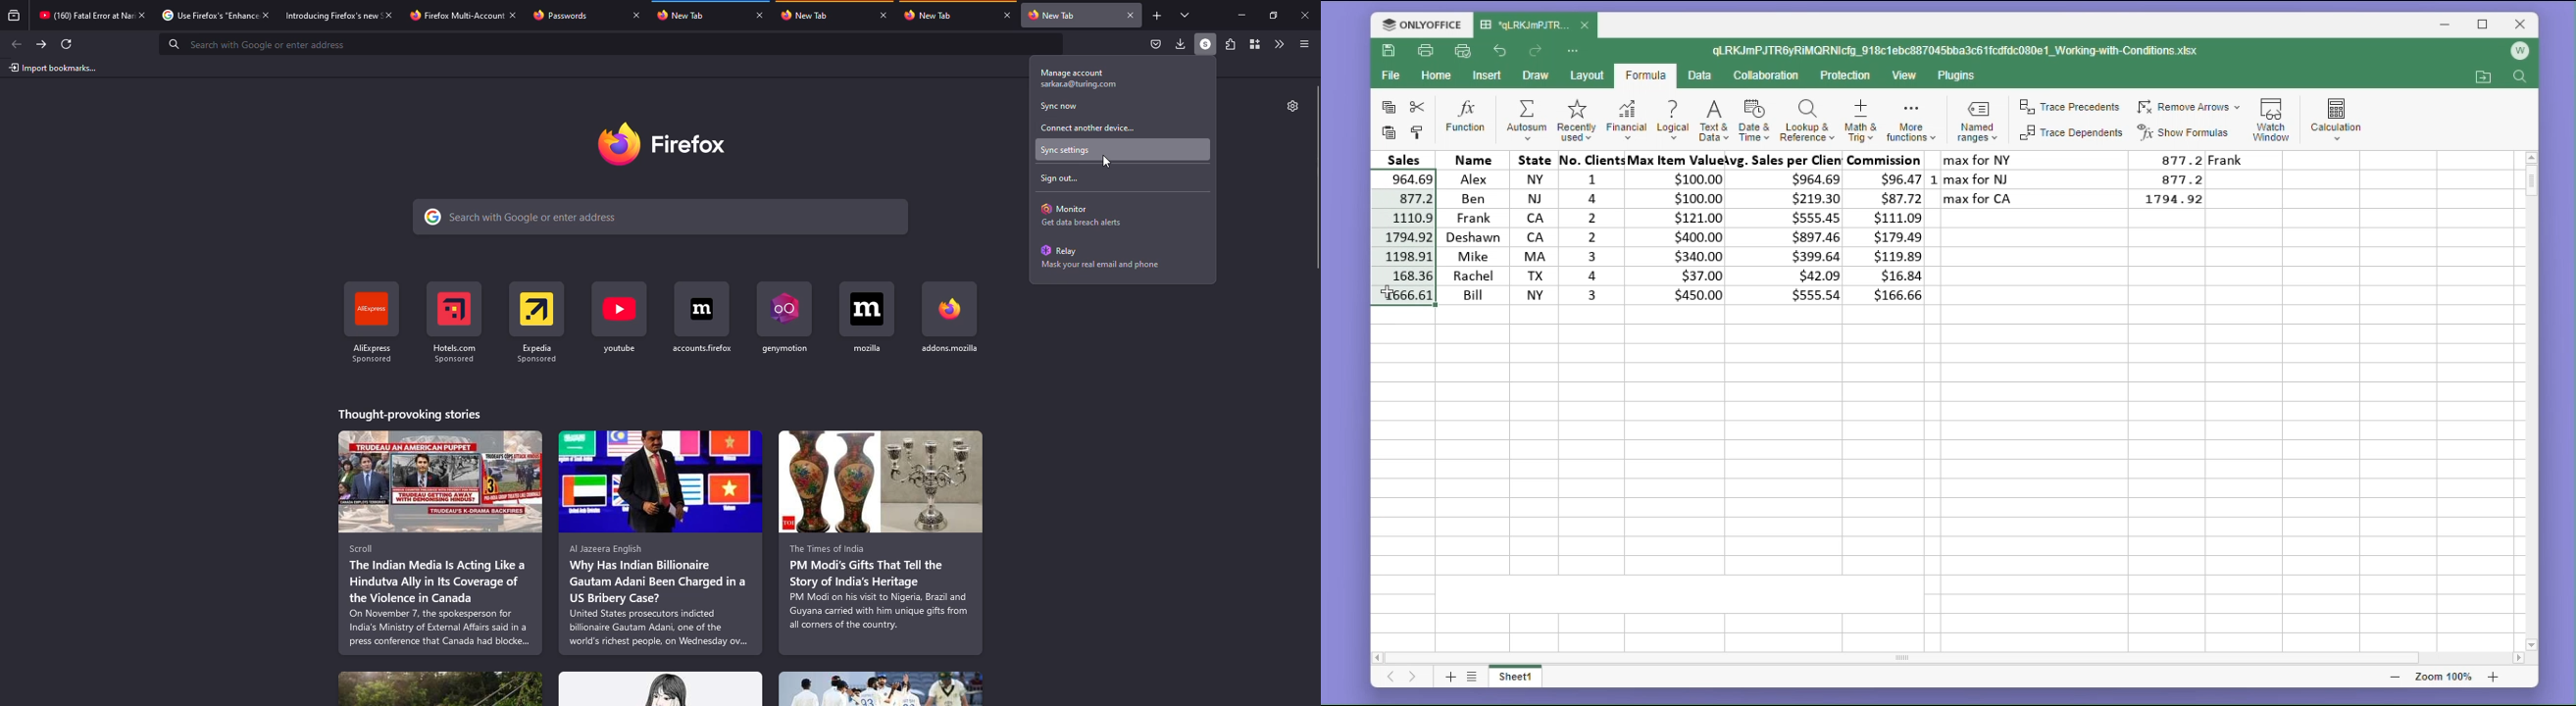 Image resolution: width=2576 pixels, height=728 pixels. Describe the element at coordinates (2068, 108) in the screenshot. I see `trace predecents` at that location.